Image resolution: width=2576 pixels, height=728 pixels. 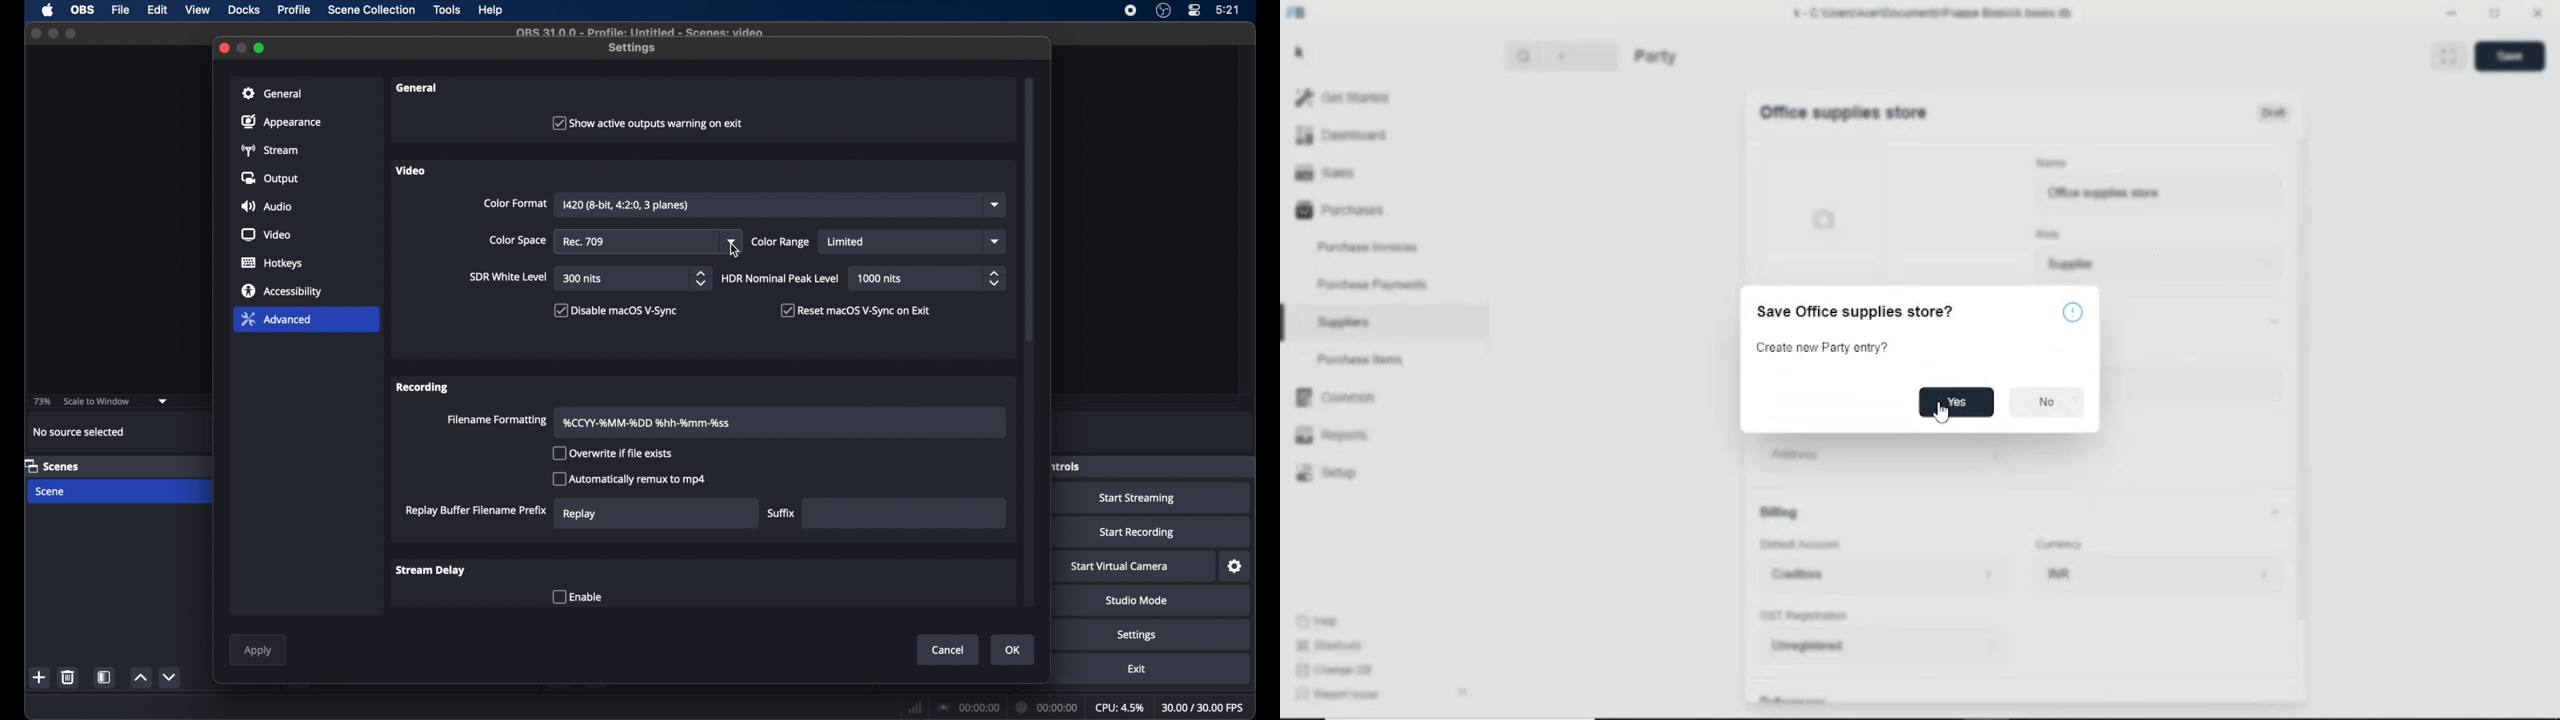 What do you see at coordinates (1335, 671) in the screenshot?
I see `Change DB` at bounding box center [1335, 671].